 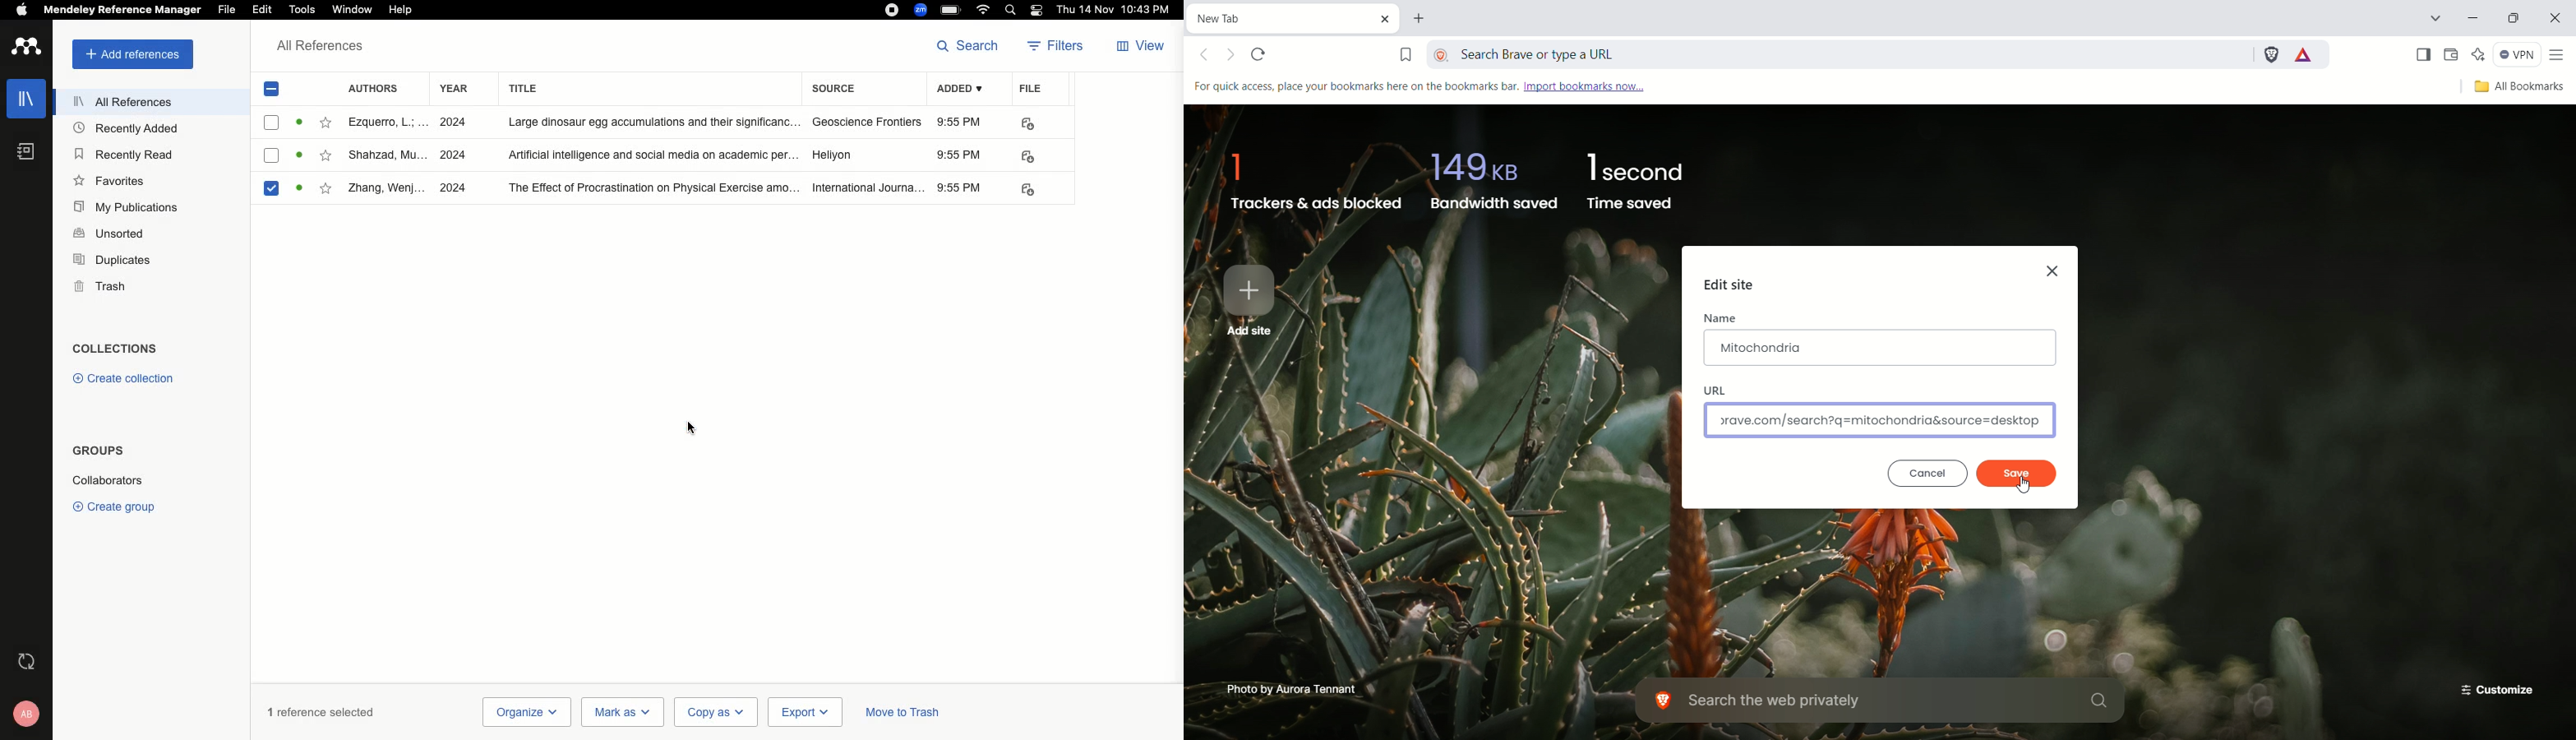 What do you see at coordinates (1039, 10) in the screenshot?
I see `Notification` at bounding box center [1039, 10].